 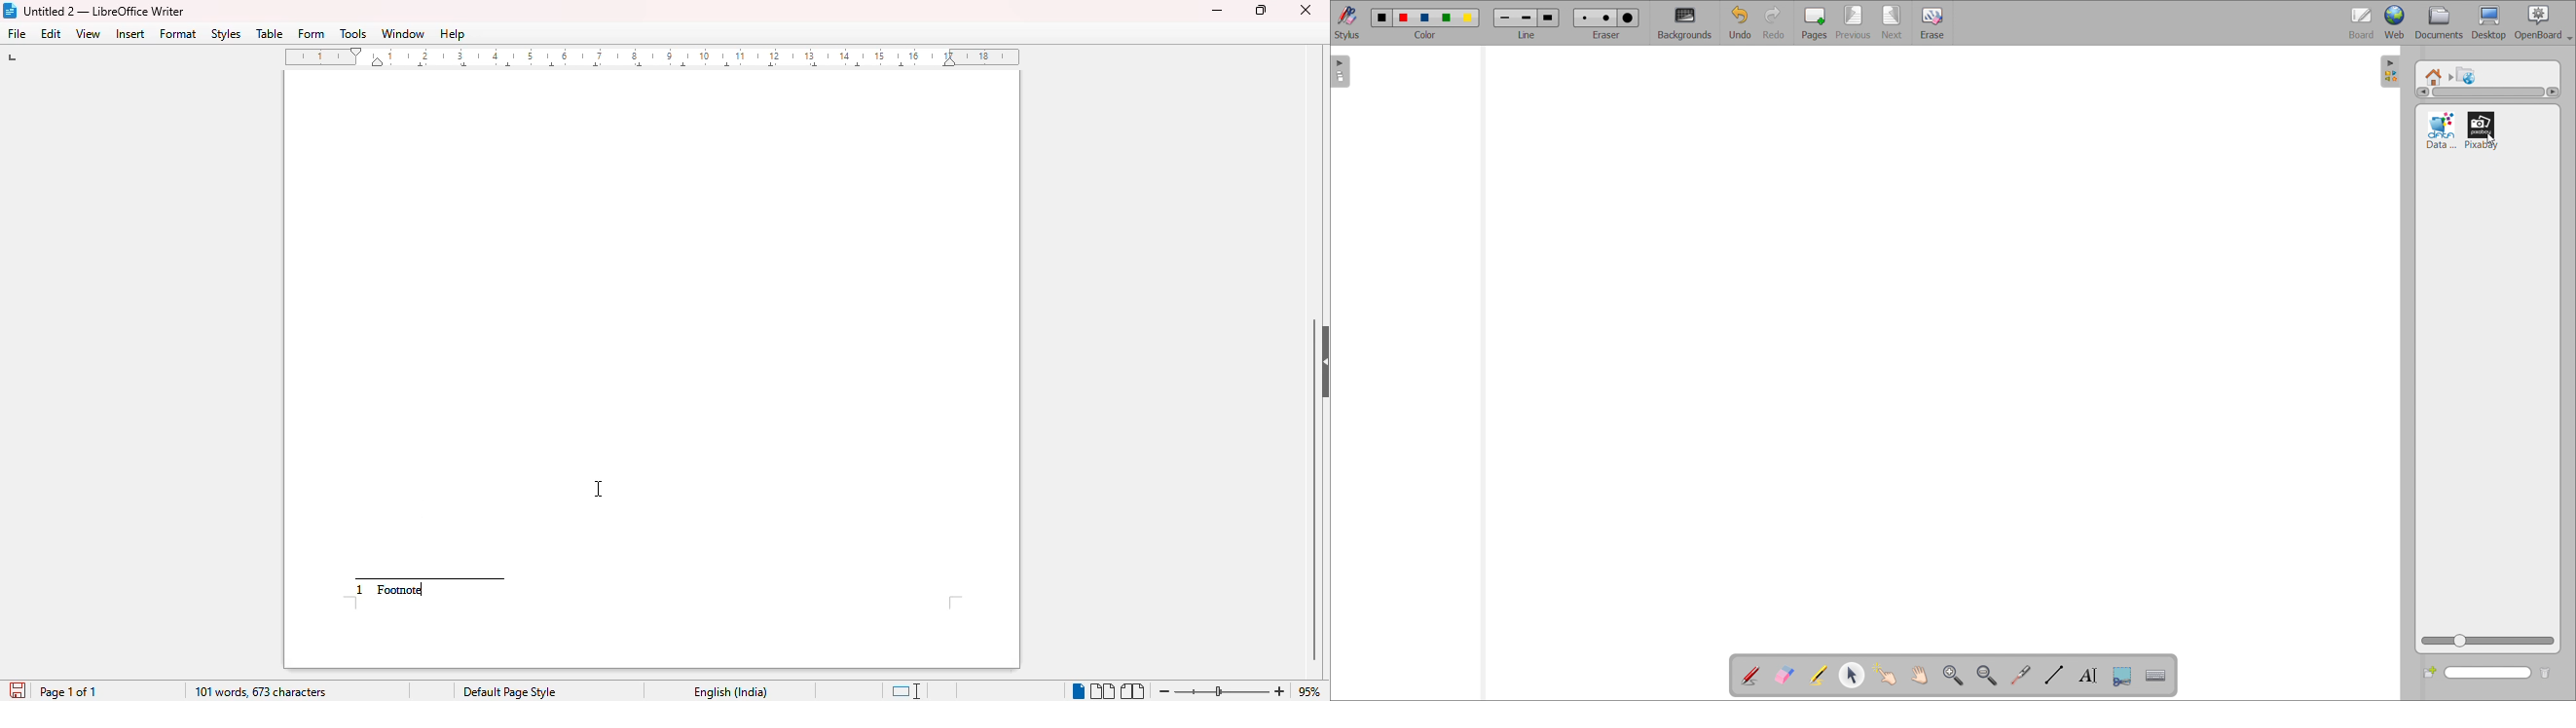 I want to click on add folder, so click(x=2429, y=672).